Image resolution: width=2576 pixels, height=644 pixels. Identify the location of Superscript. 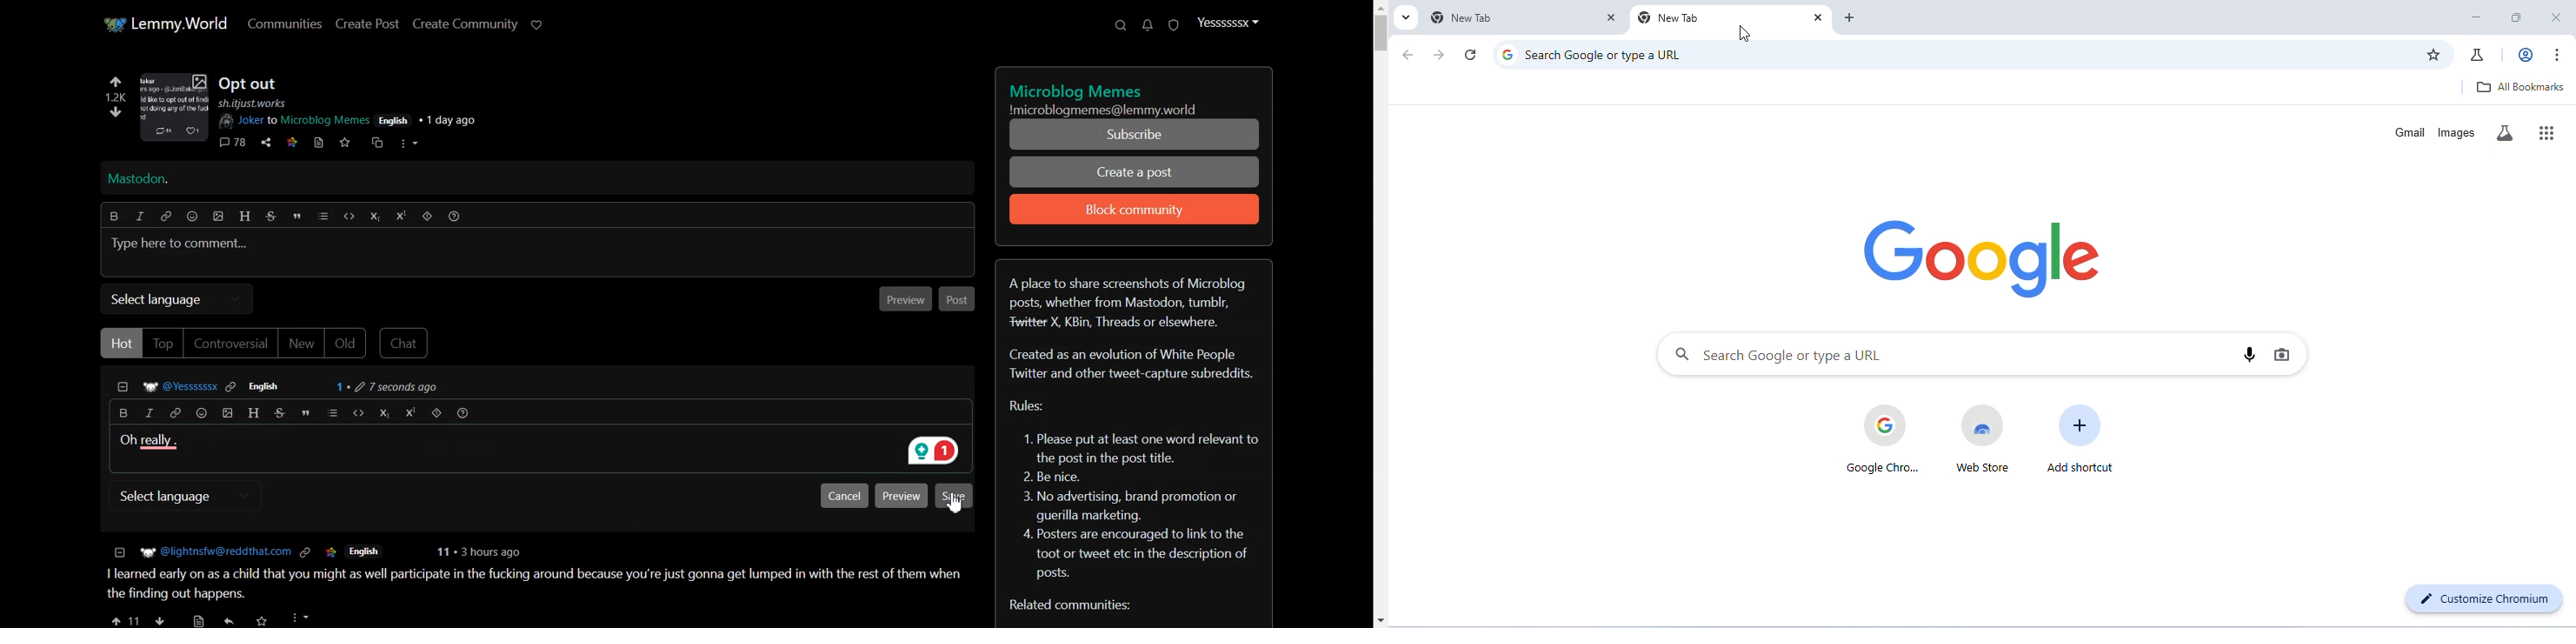
(401, 216).